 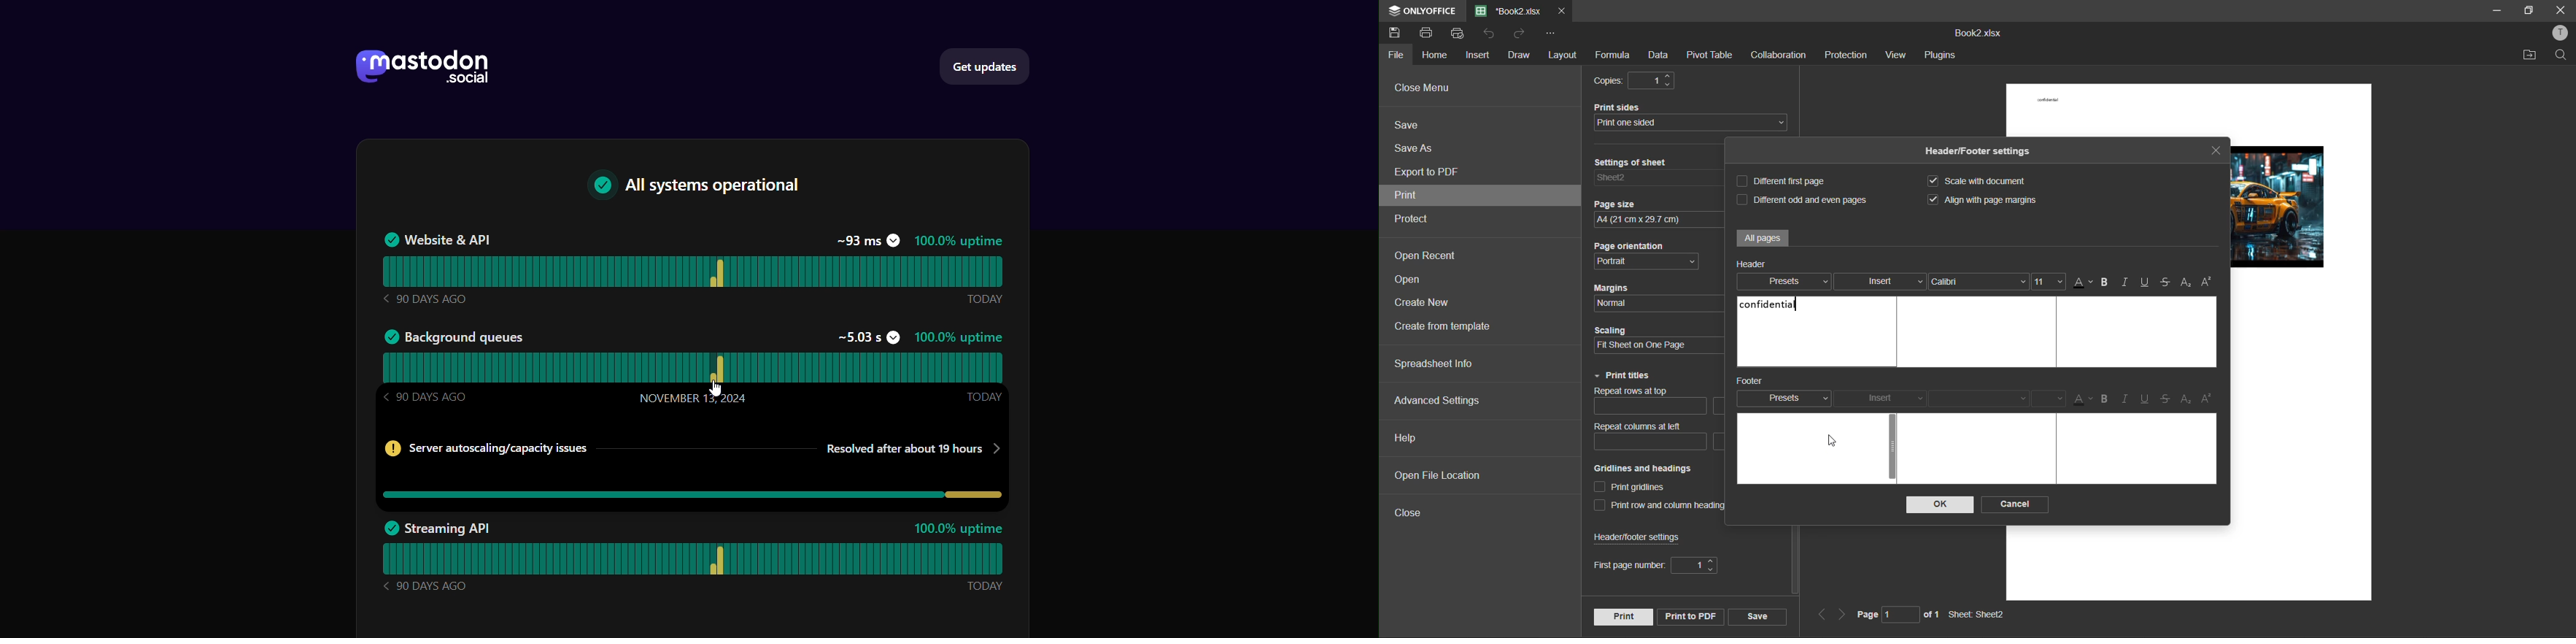 I want to click on settings of sheet, so click(x=1658, y=180).